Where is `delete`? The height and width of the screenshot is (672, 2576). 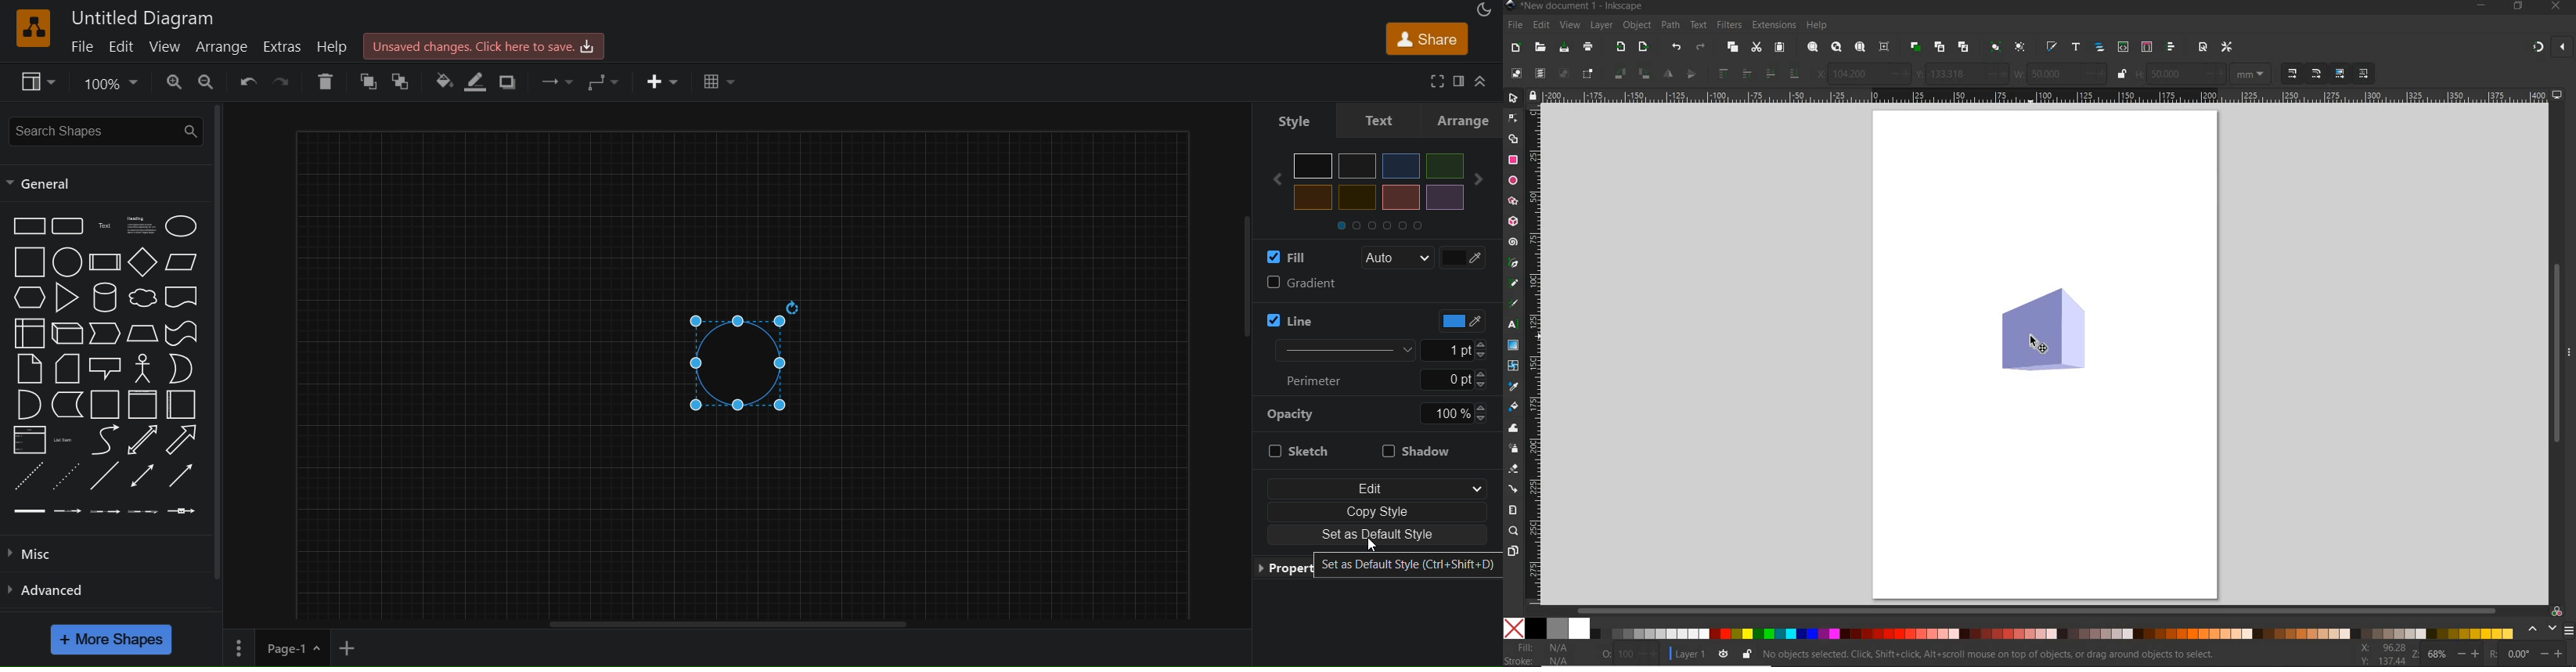
delete is located at coordinates (326, 81).